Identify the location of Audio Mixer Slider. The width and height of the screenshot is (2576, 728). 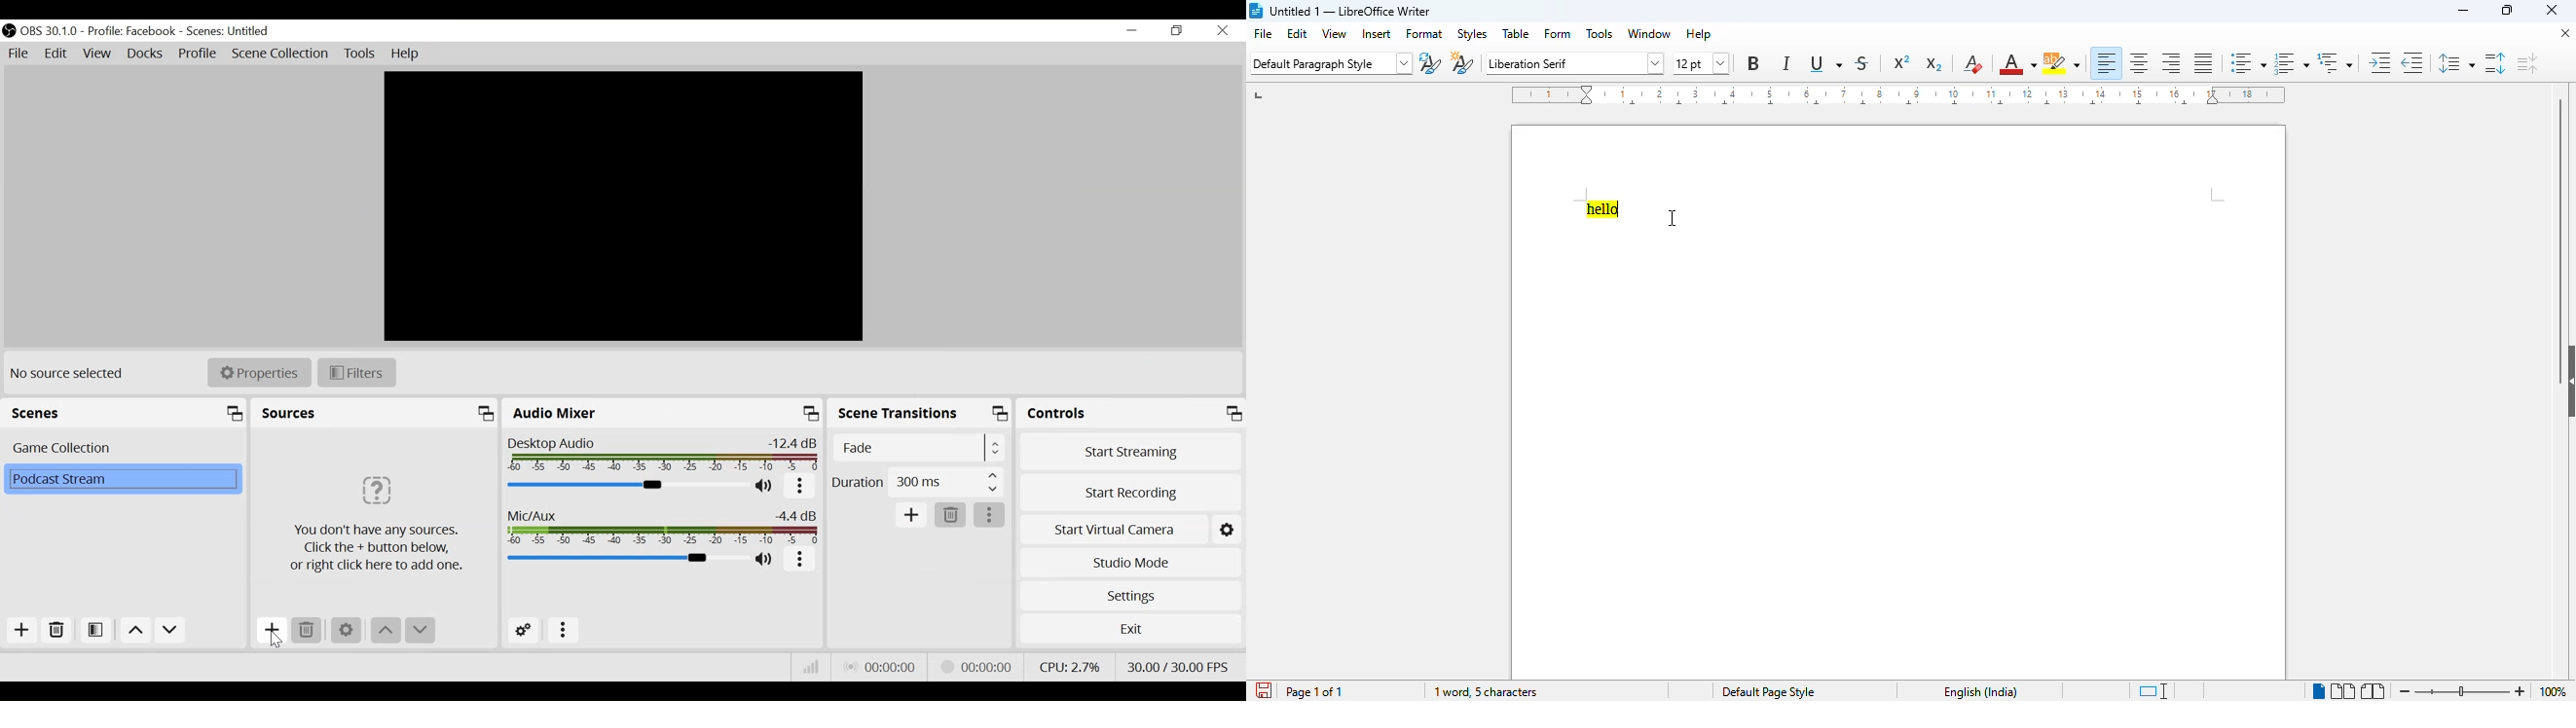
(628, 487).